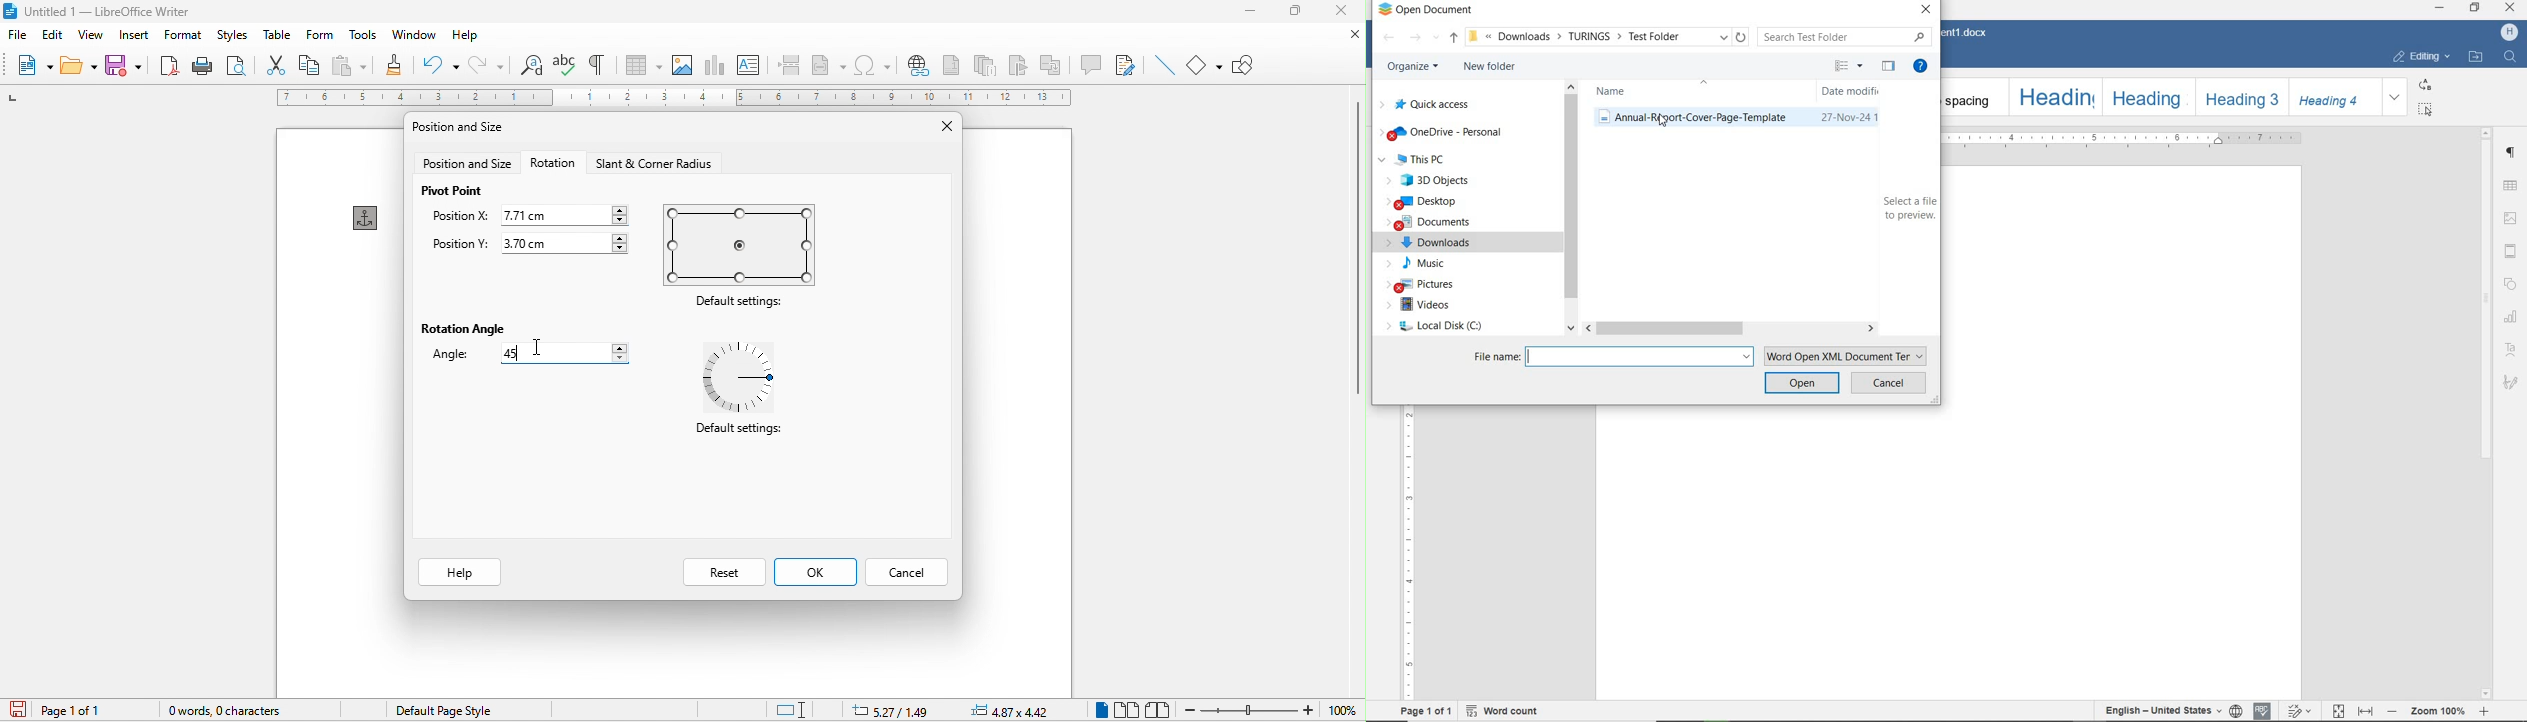 This screenshot has width=2548, height=728. What do you see at coordinates (1802, 382) in the screenshot?
I see `OPEN` at bounding box center [1802, 382].